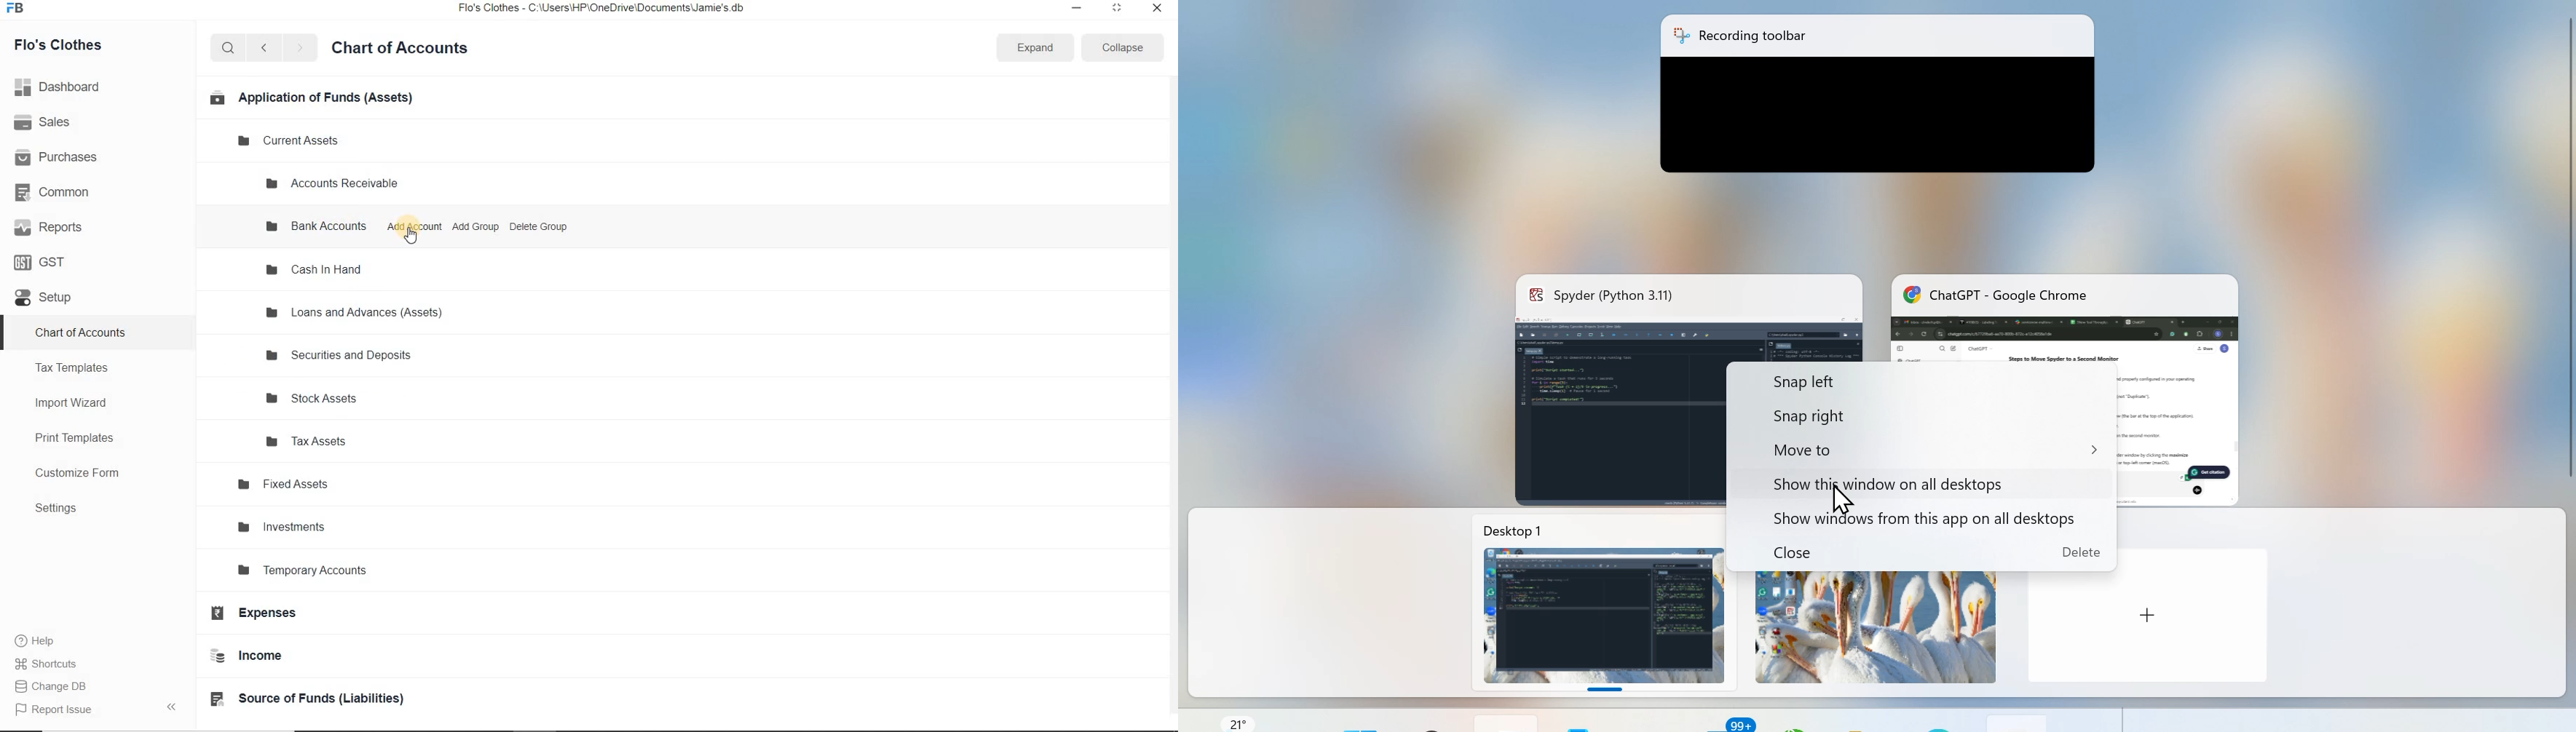 The height and width of the screenshot is (756, 2576). Describe the element at coordinates (95, 510) in the screenshot. I see `Settings` at that location.